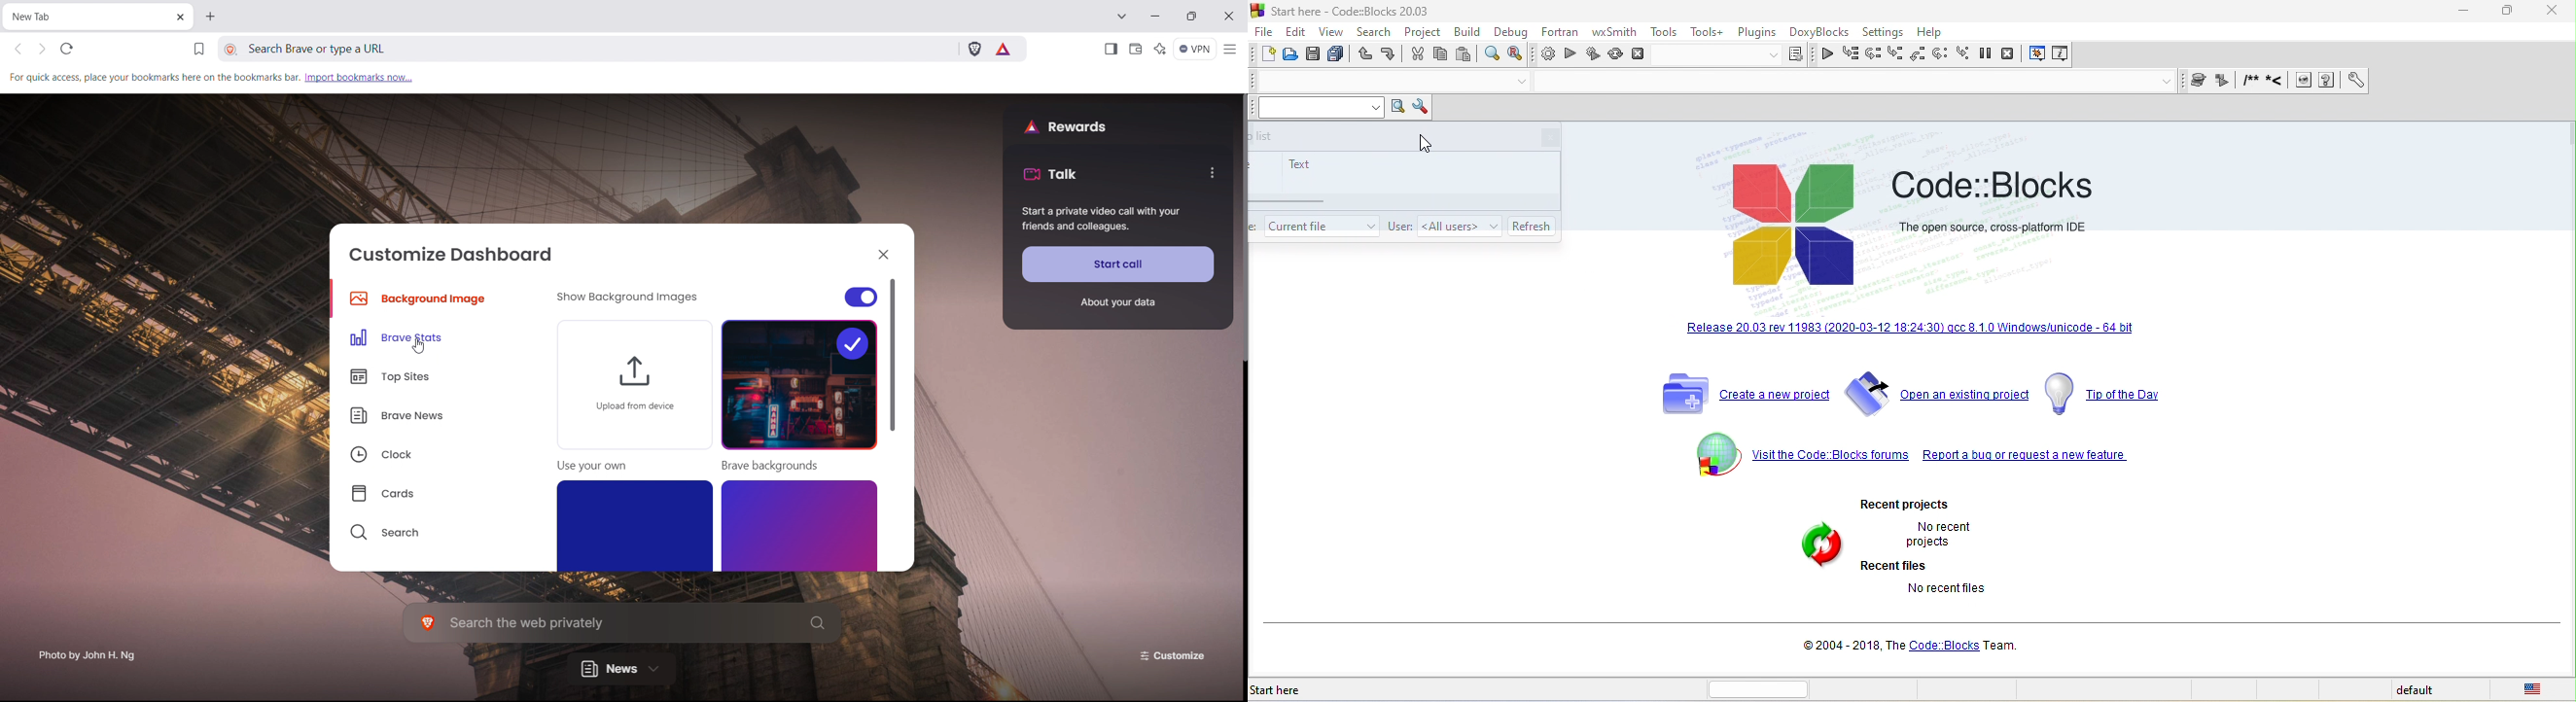  Describe the element at coordinates (2537, 688) in the screenshot. I see `united state` at that location.